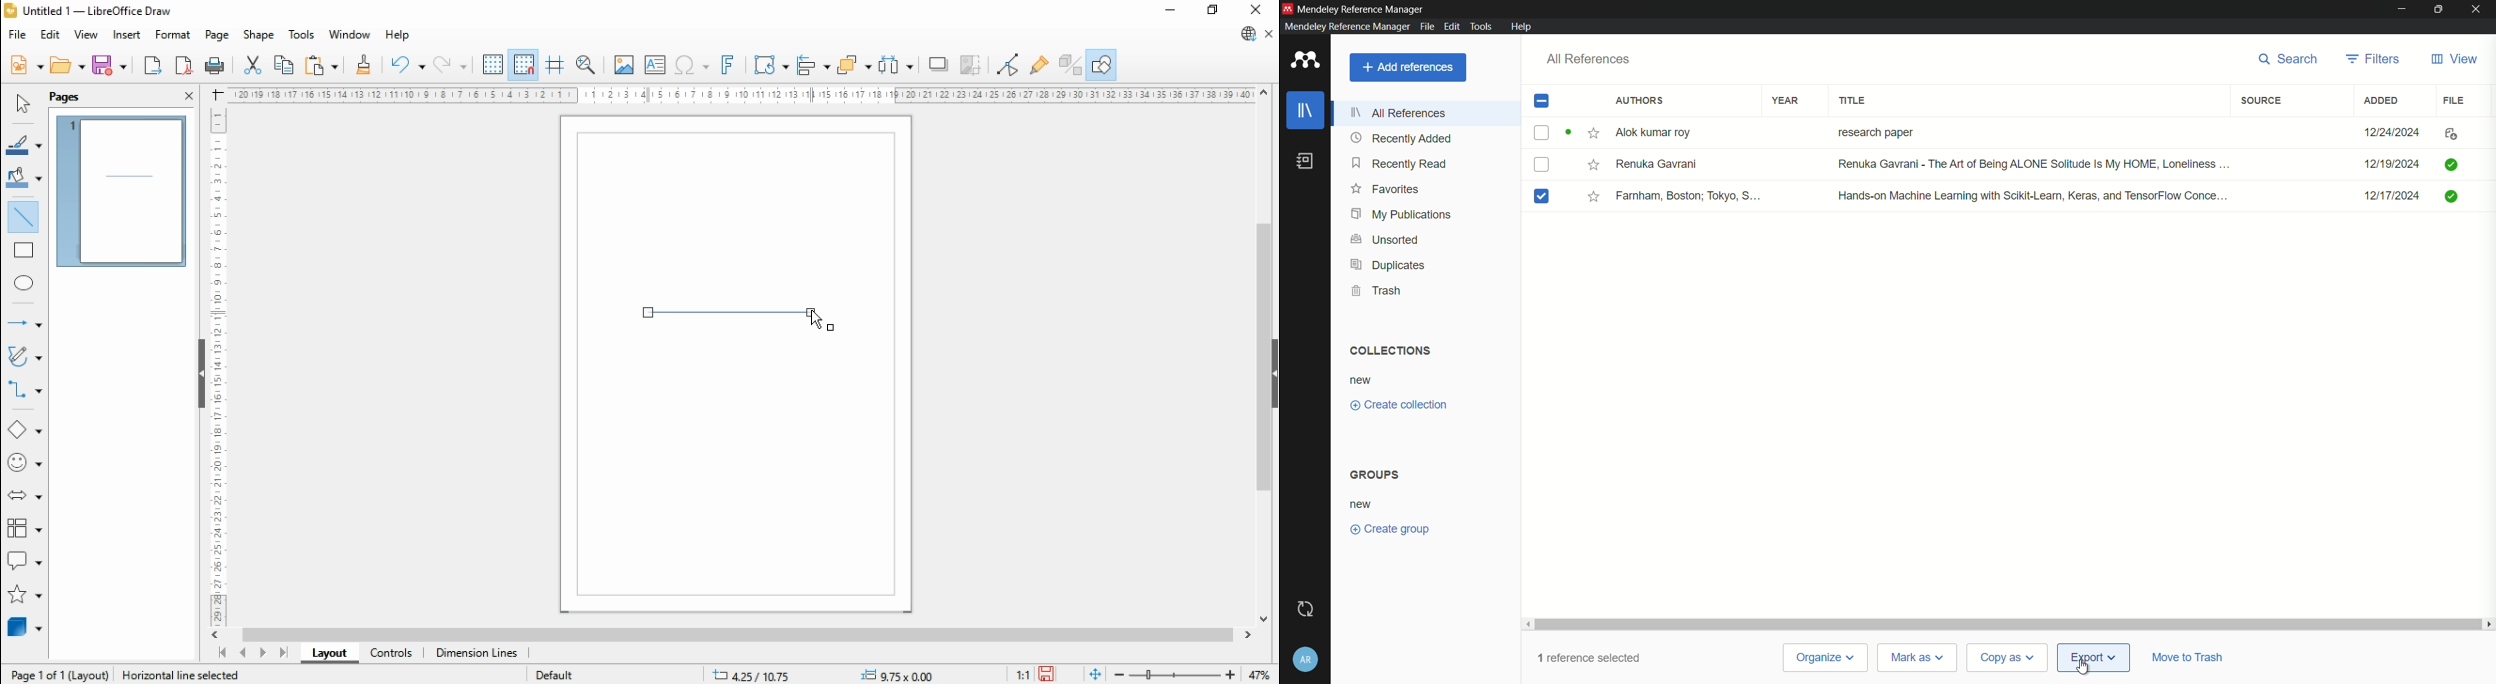  Describe the element at coordinates (737, 635) in the screenshot. I see `scroll bar` at that location.